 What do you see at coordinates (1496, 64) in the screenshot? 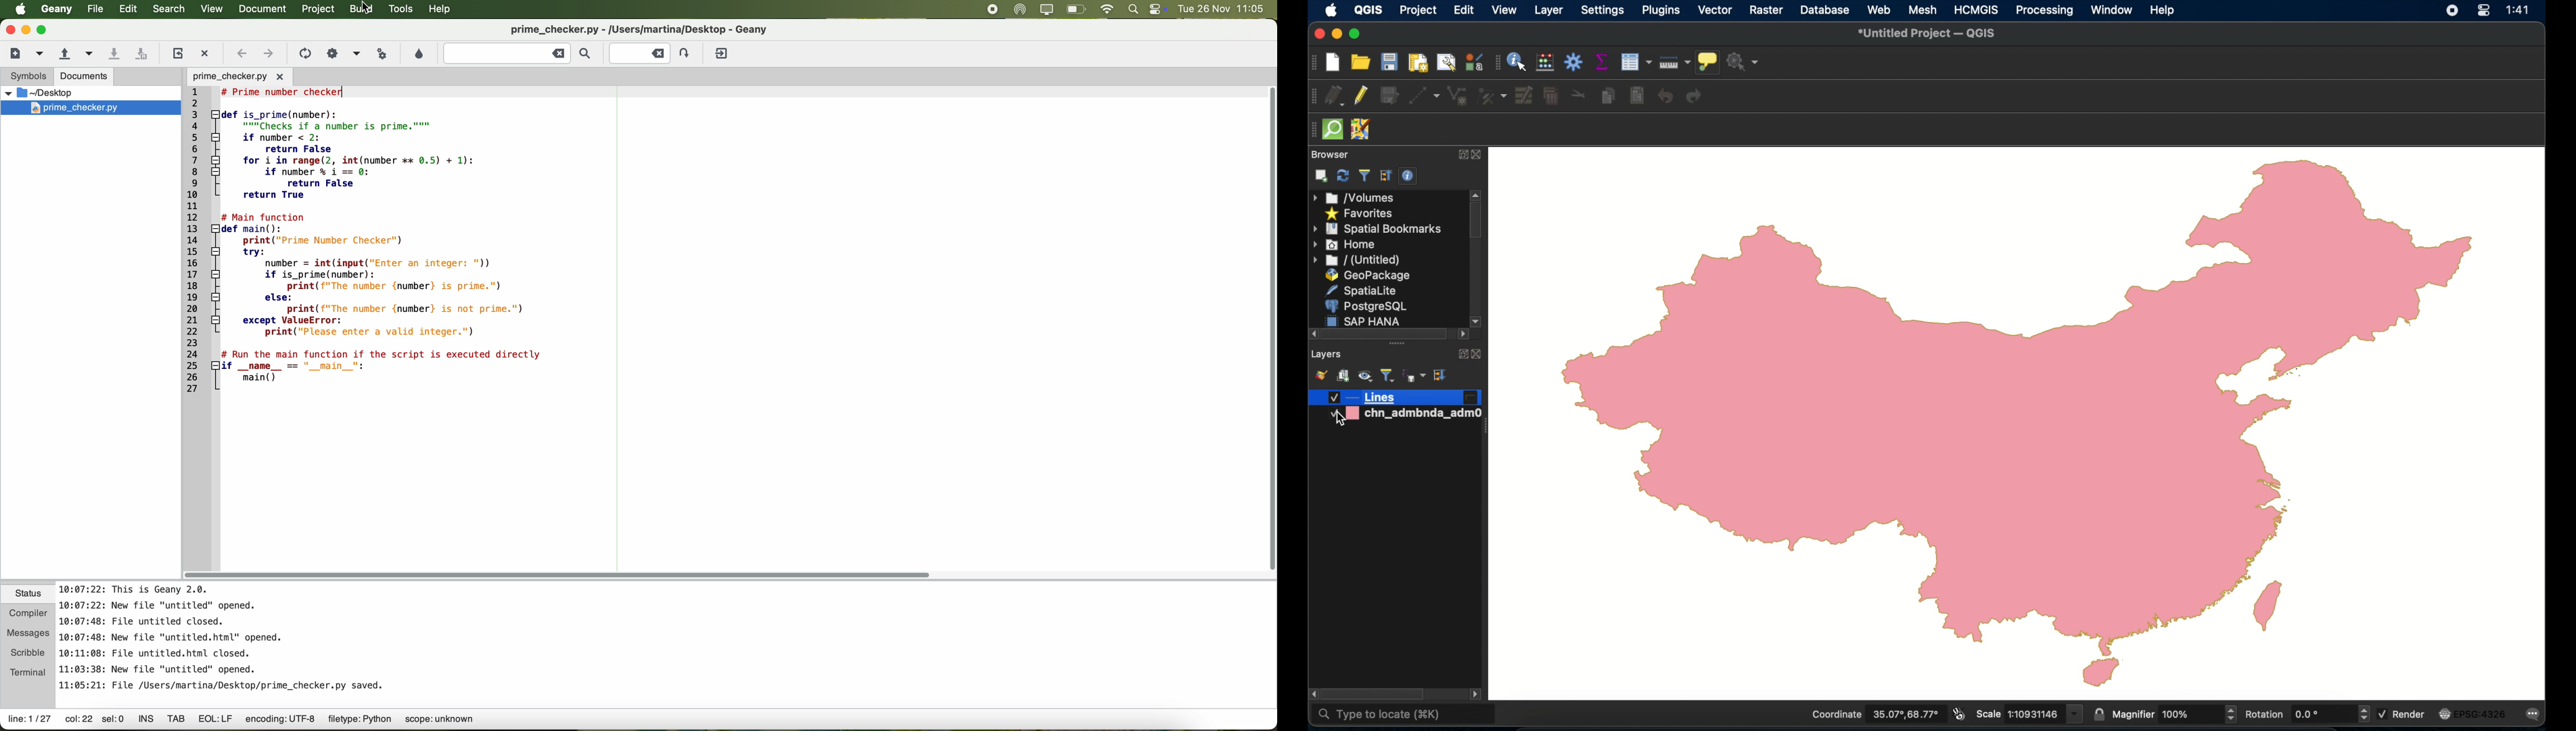
I see `attributes toolbar` at bounding box center [1496, 64].